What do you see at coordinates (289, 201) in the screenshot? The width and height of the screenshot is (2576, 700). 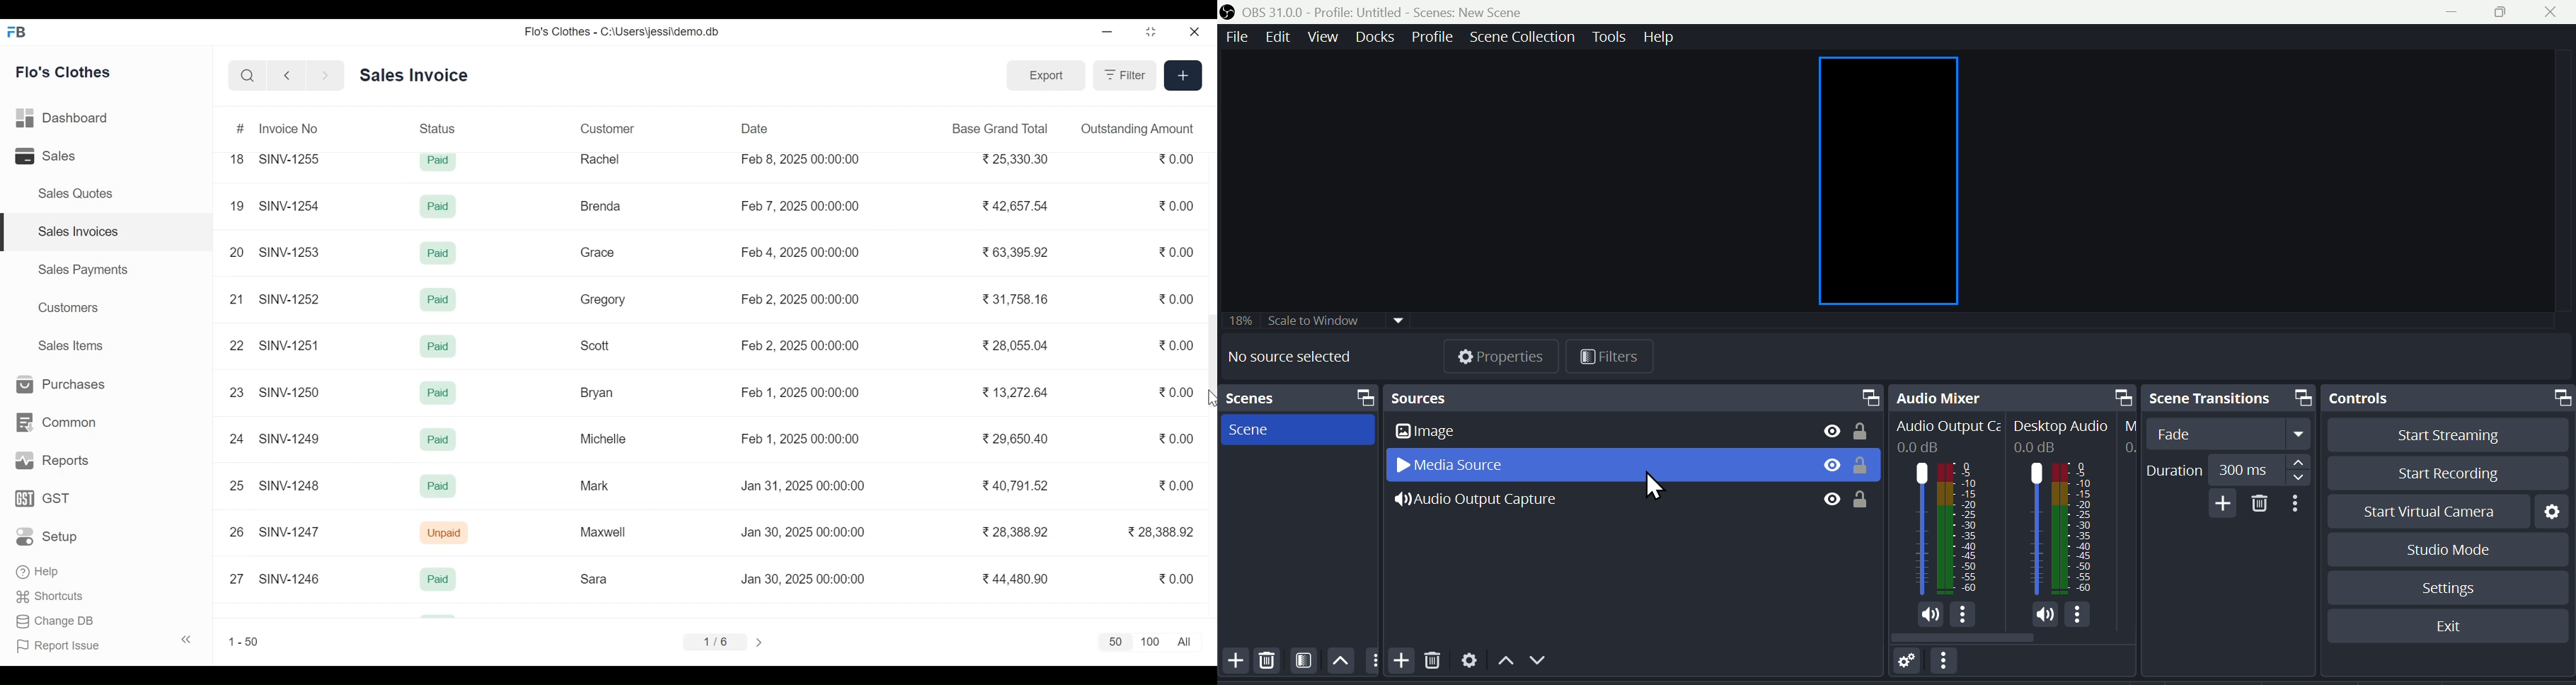 I see `SINV-1254` at bounding box center [289, 201].